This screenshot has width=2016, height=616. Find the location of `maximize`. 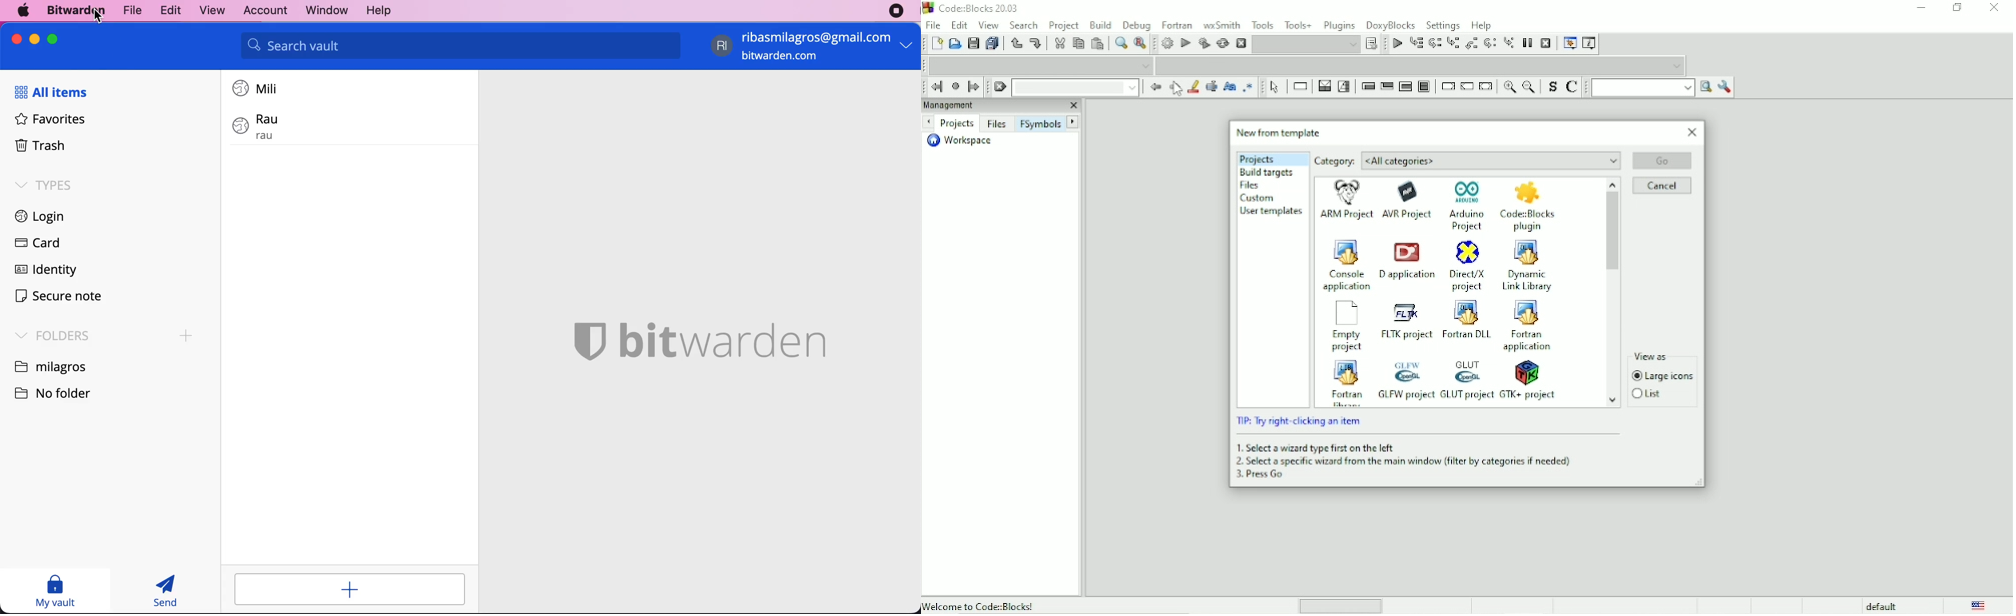

maximize is located at coordinates (52, 38).